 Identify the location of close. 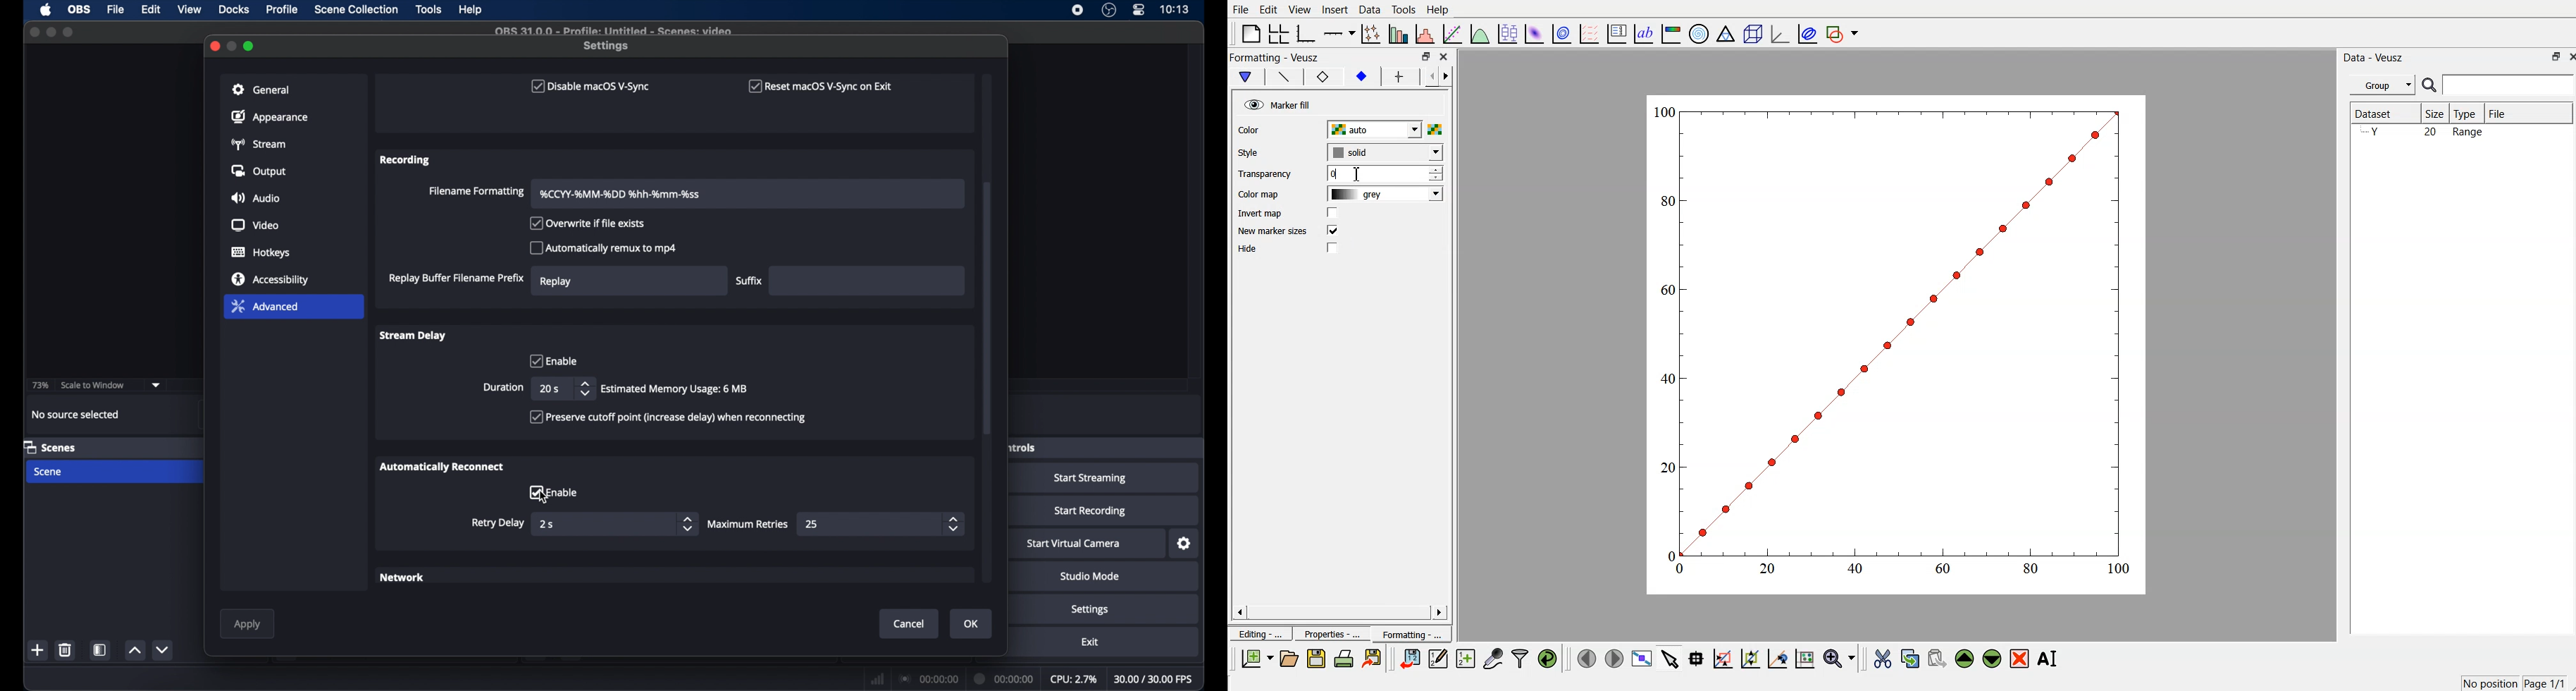
(35, 32).